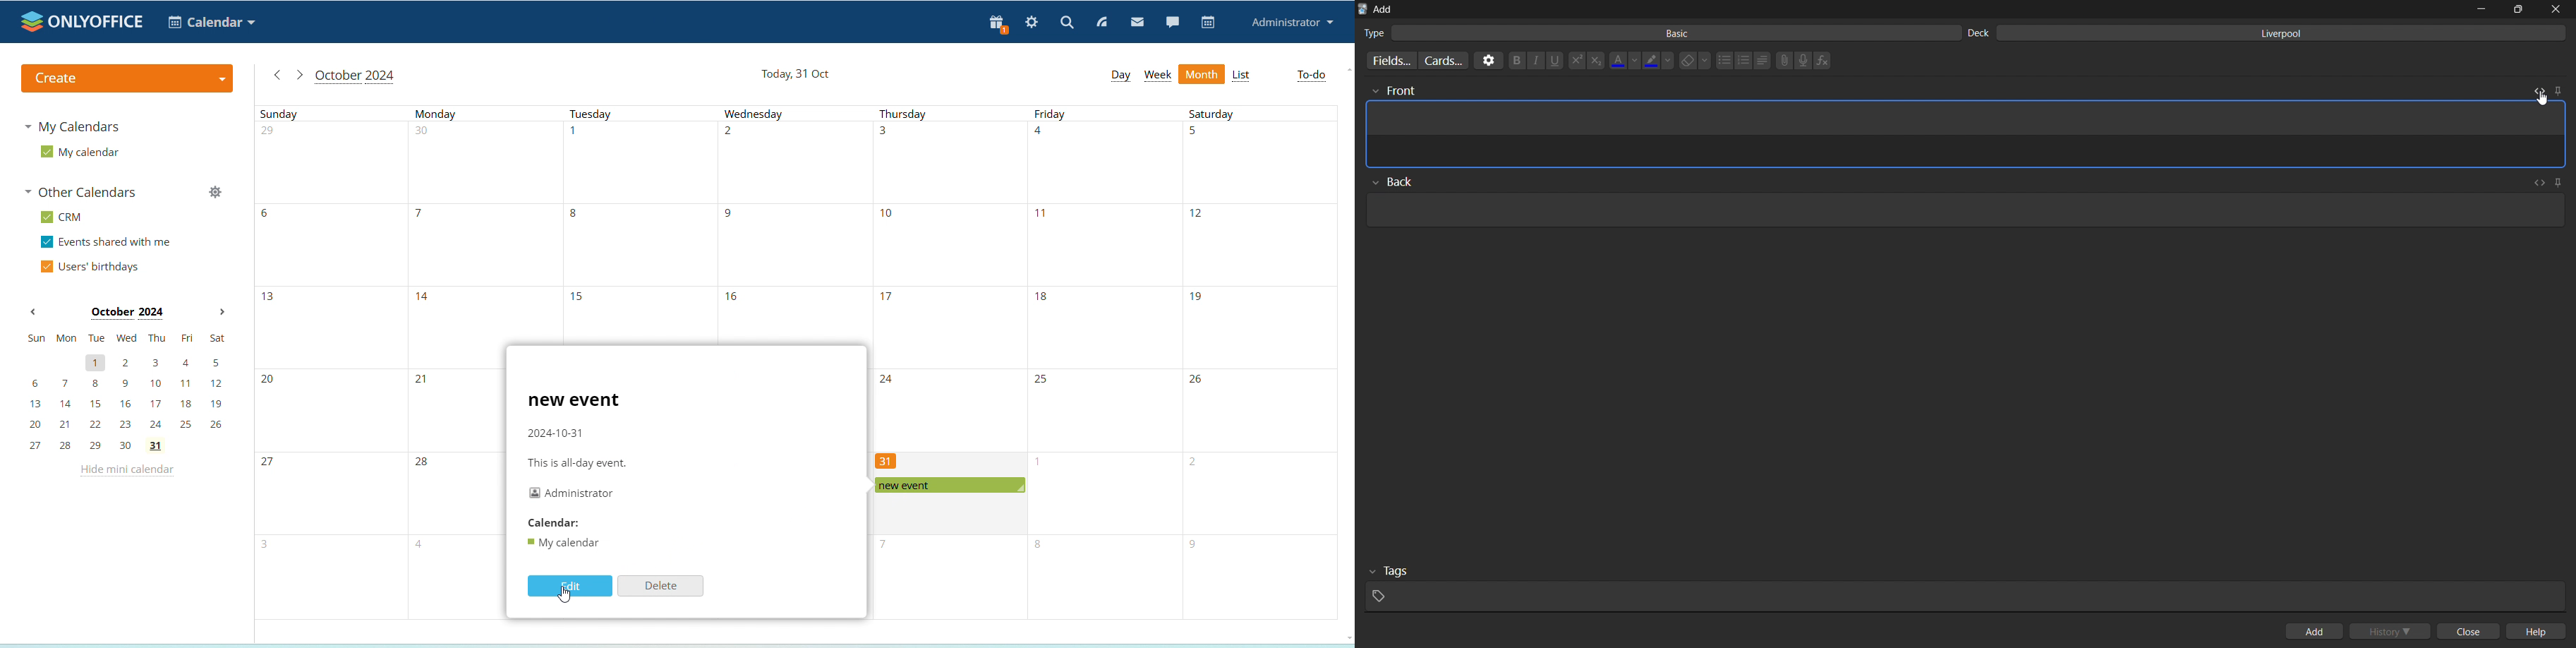 The image size is (2576, 672). Describe the element at coordinates (2539, 97) in the screenshot. I see `cursor` at that location.